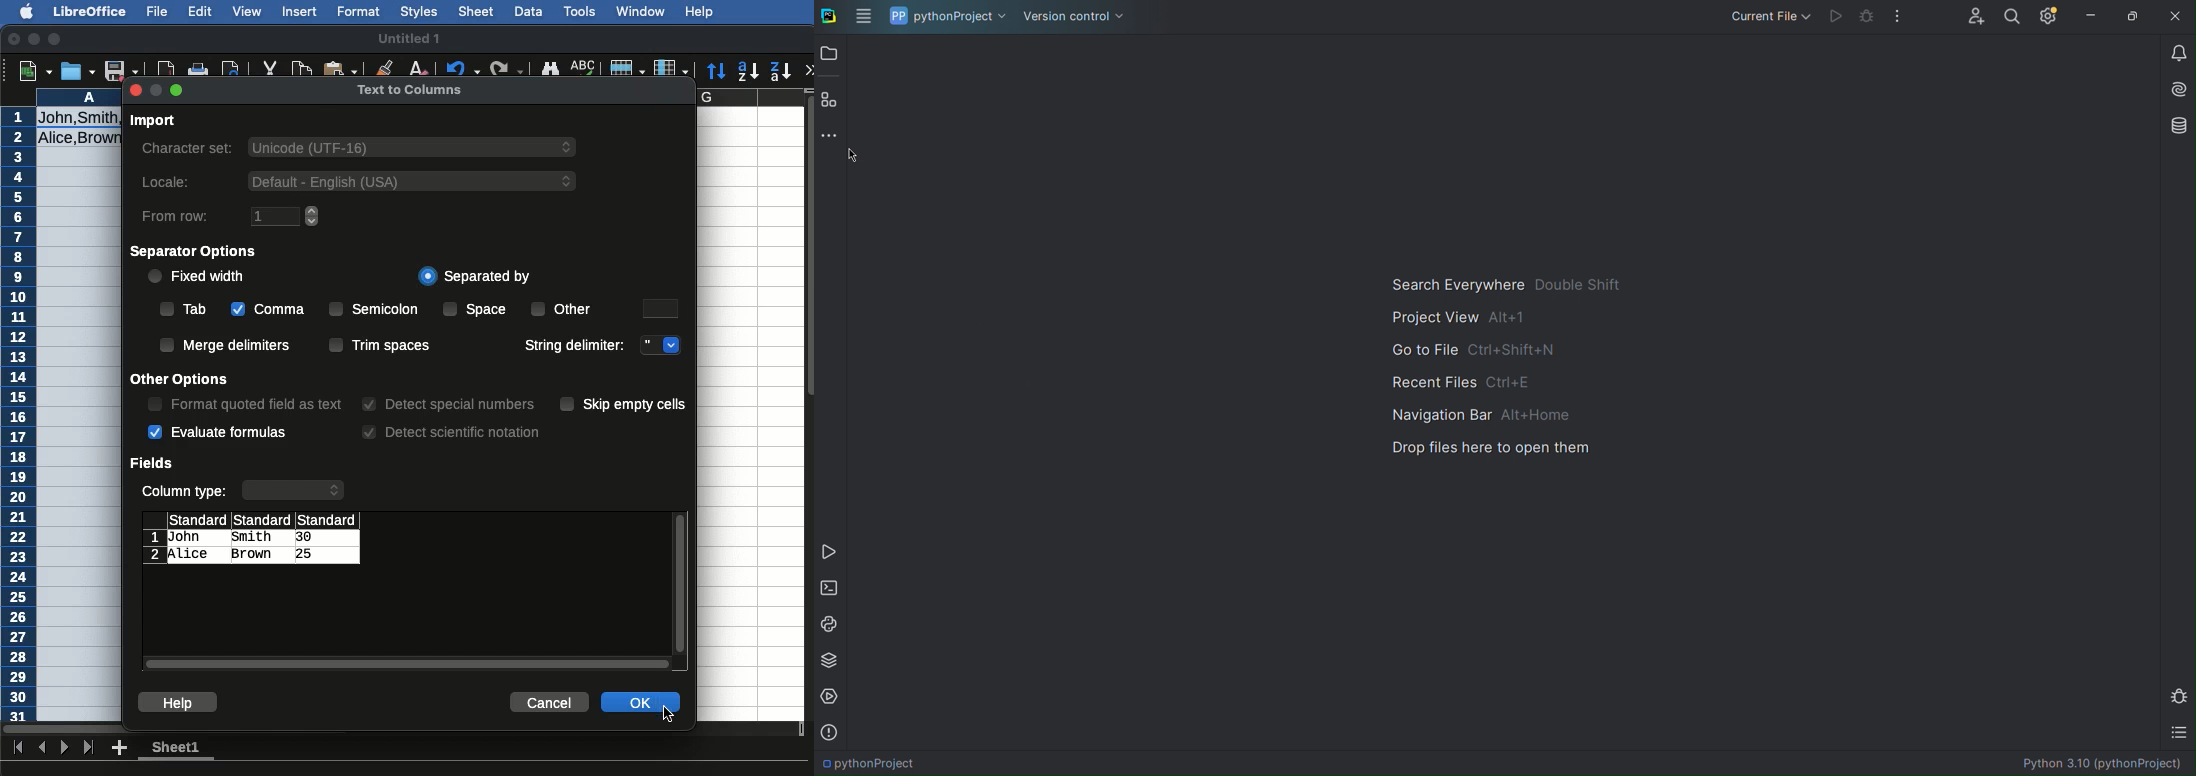 Image resolution: width=2212 pixels, height=784 pixels. Describe the element at coordinates (229, 217) in the screenshot. I see `From row` at that location.